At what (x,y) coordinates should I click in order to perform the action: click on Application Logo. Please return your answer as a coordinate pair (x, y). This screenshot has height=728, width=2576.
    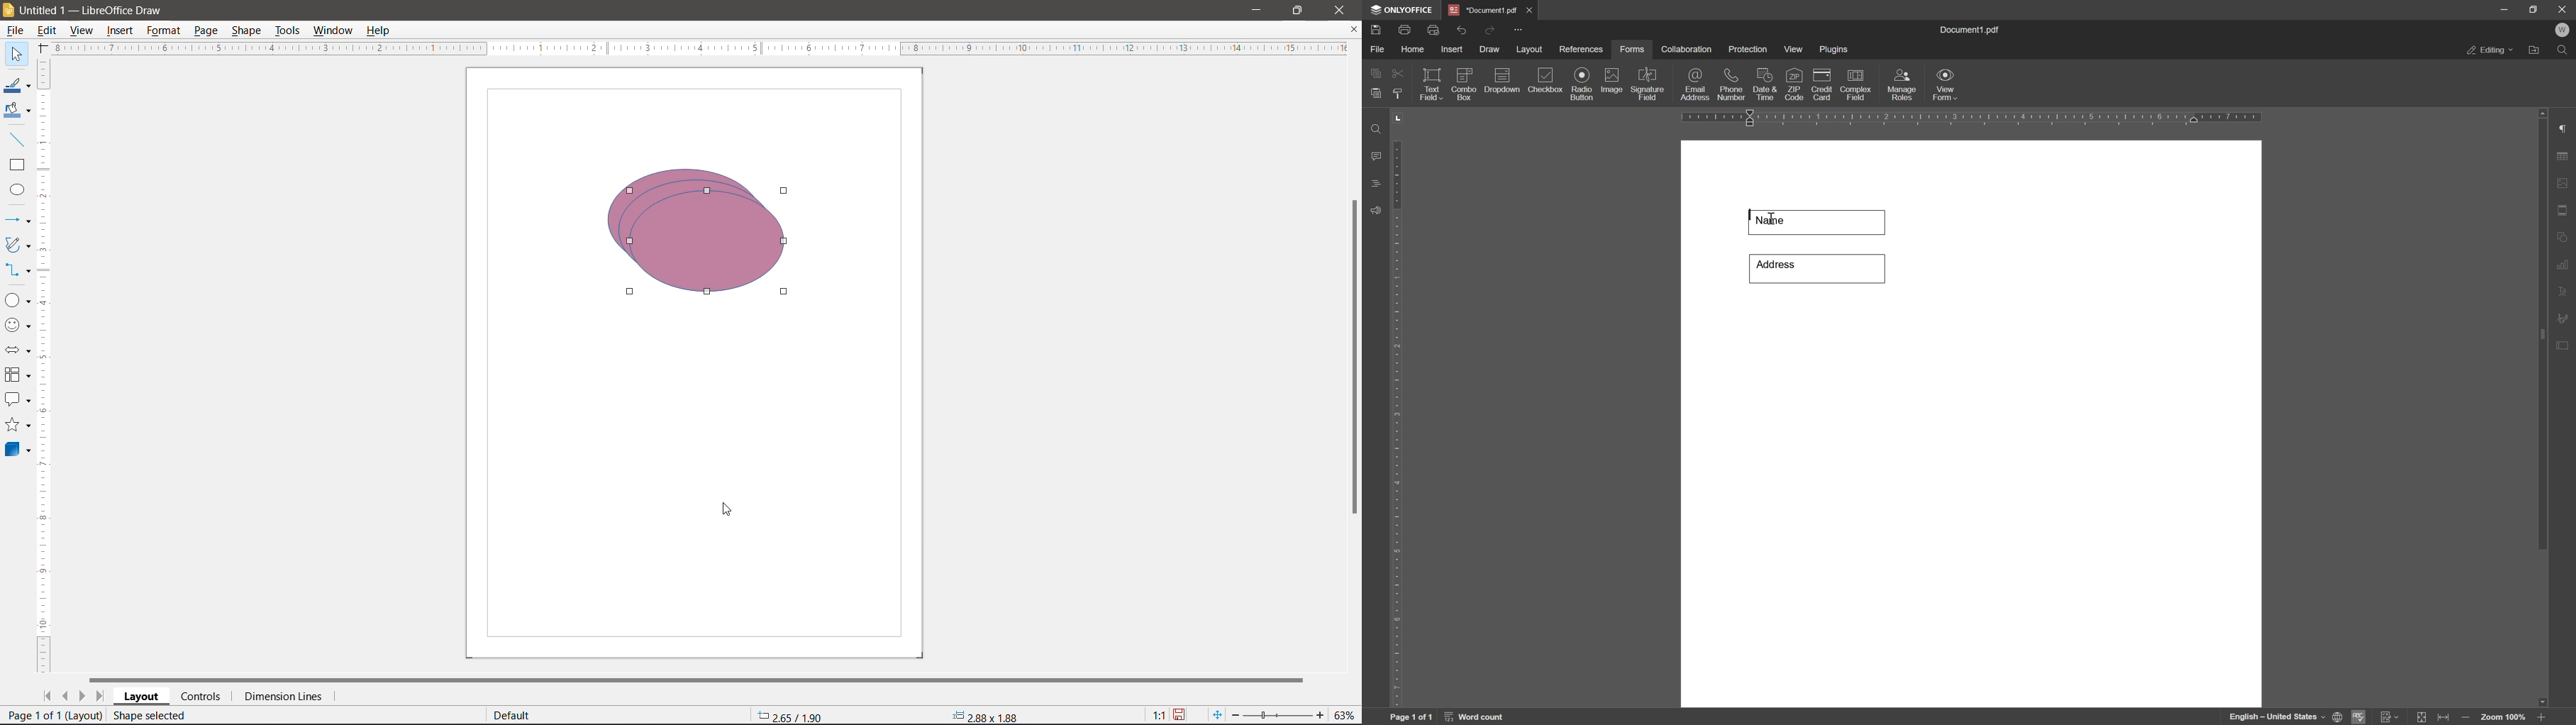
    Looking at the image, I should click on (9, 9).